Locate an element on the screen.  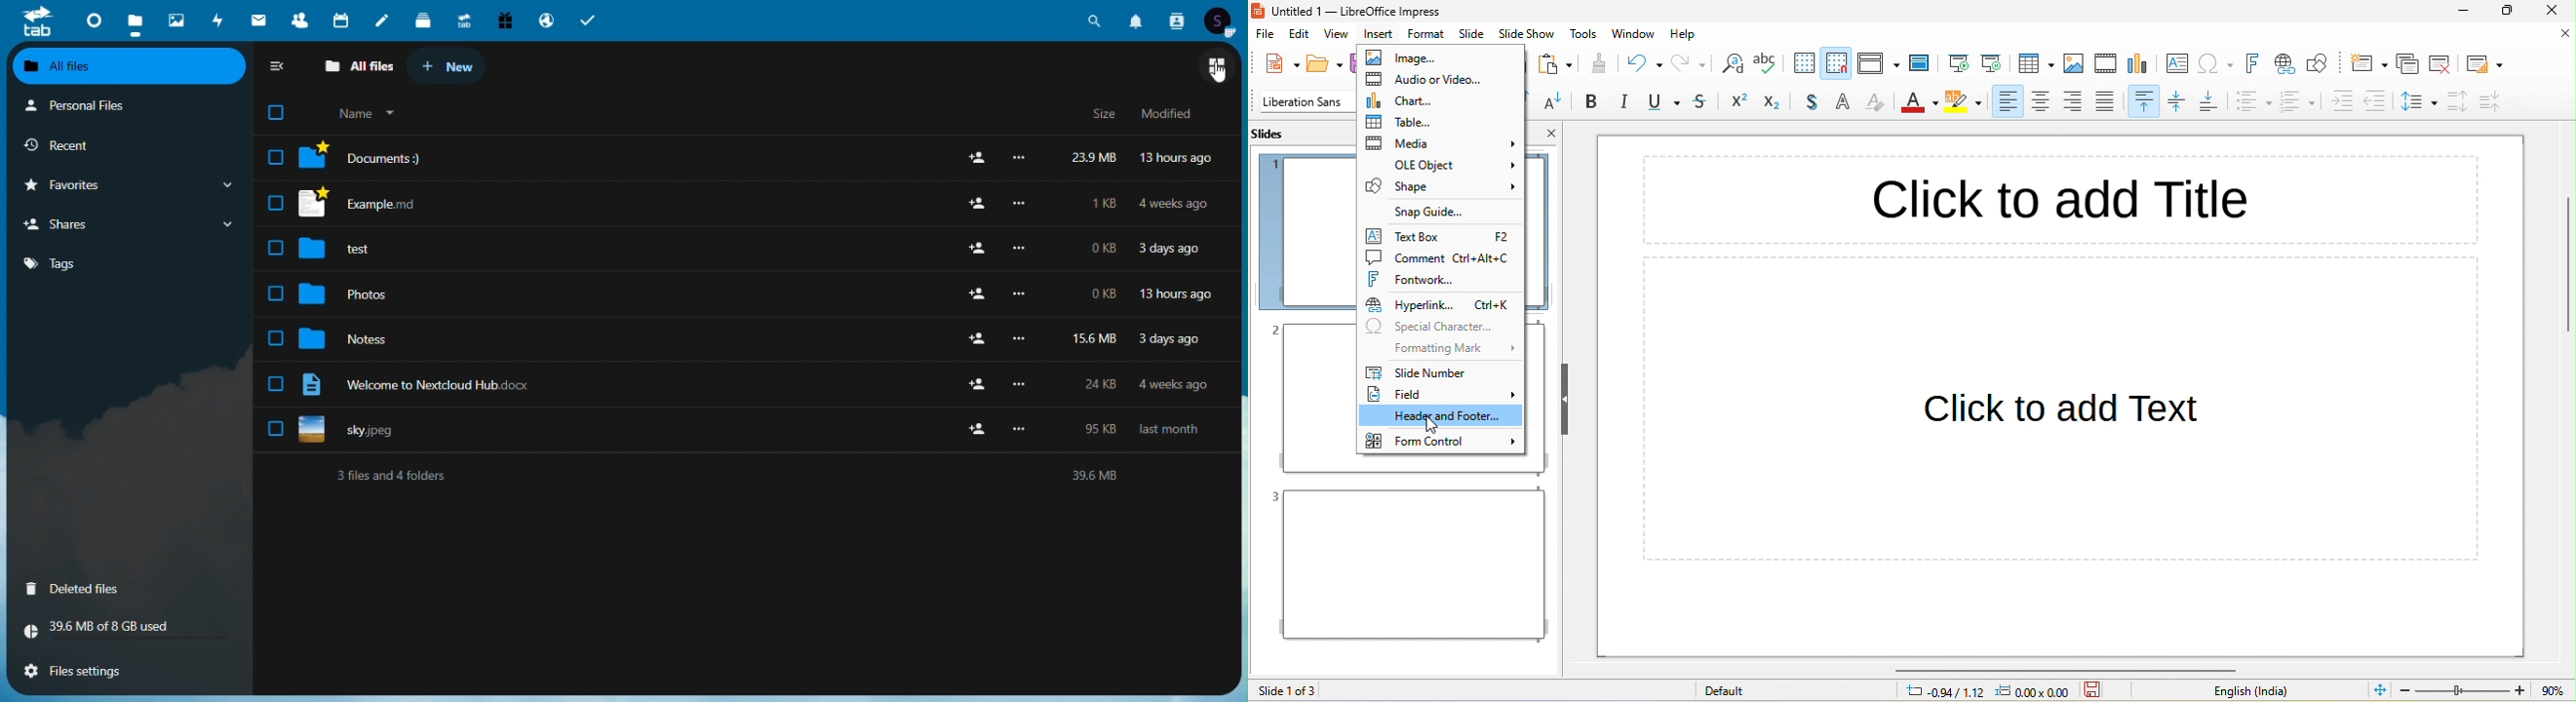
24kb is located at coordinates (1106, 386).